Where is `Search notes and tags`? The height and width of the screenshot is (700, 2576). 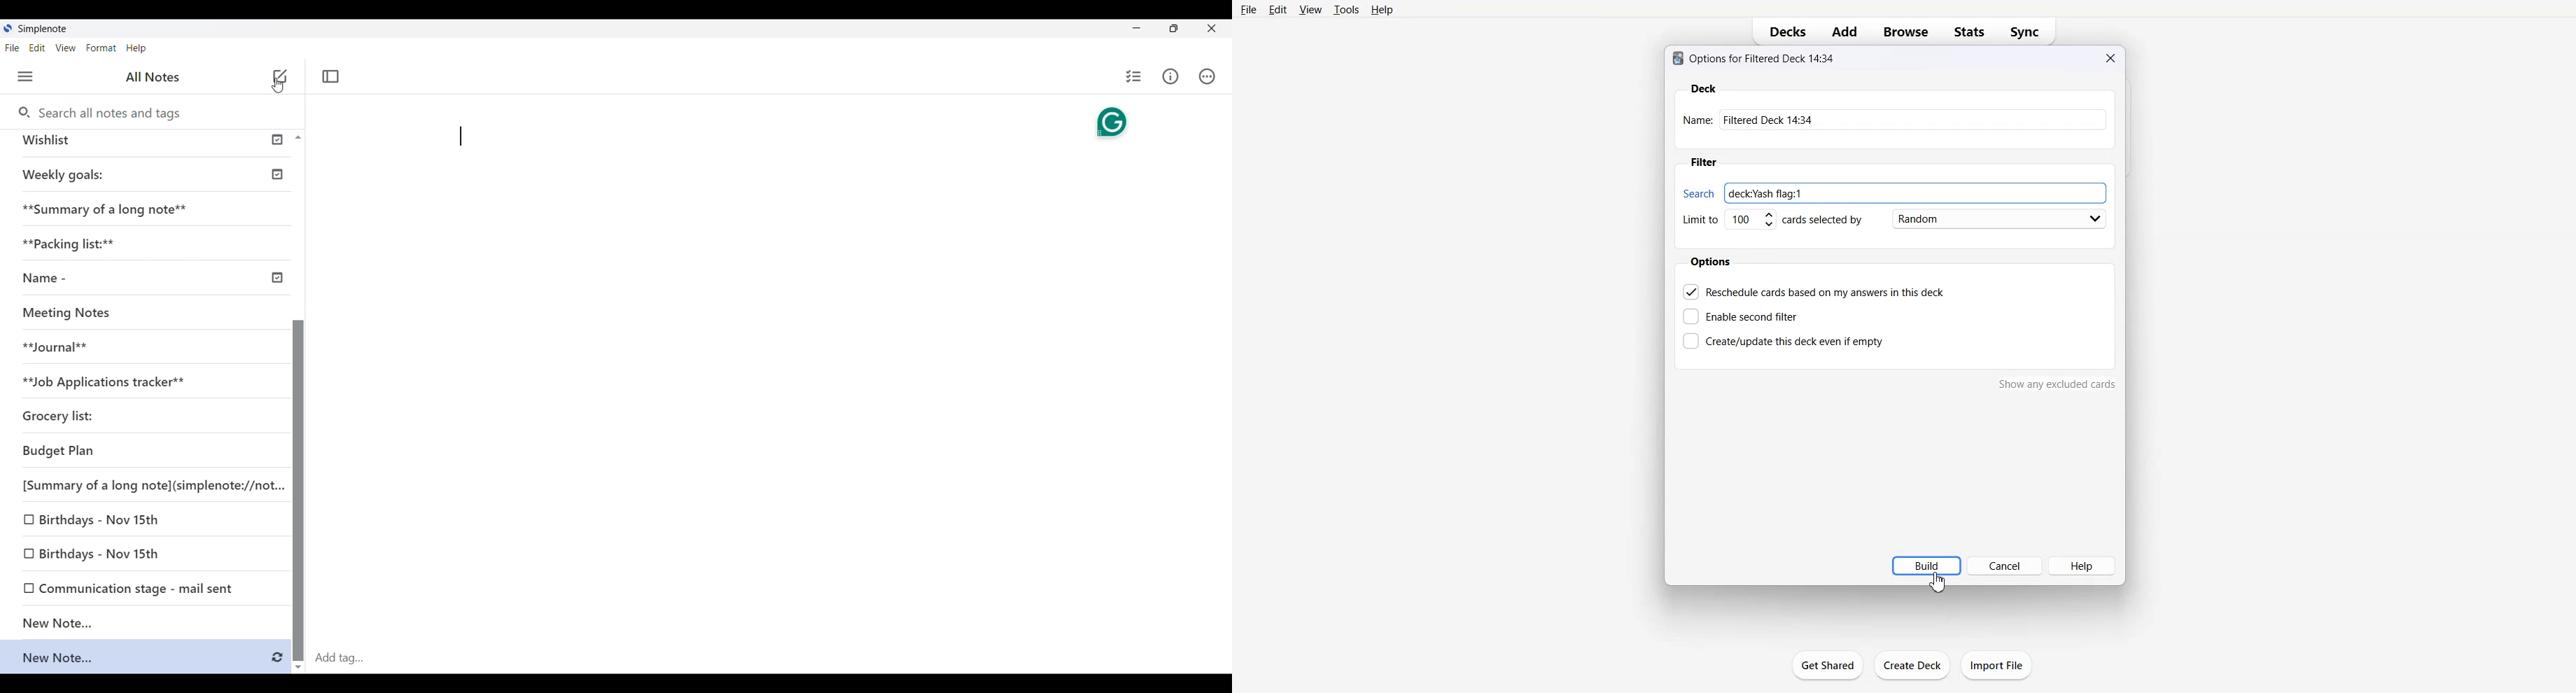
Search notes and tags is located at coordinates (105, 114).